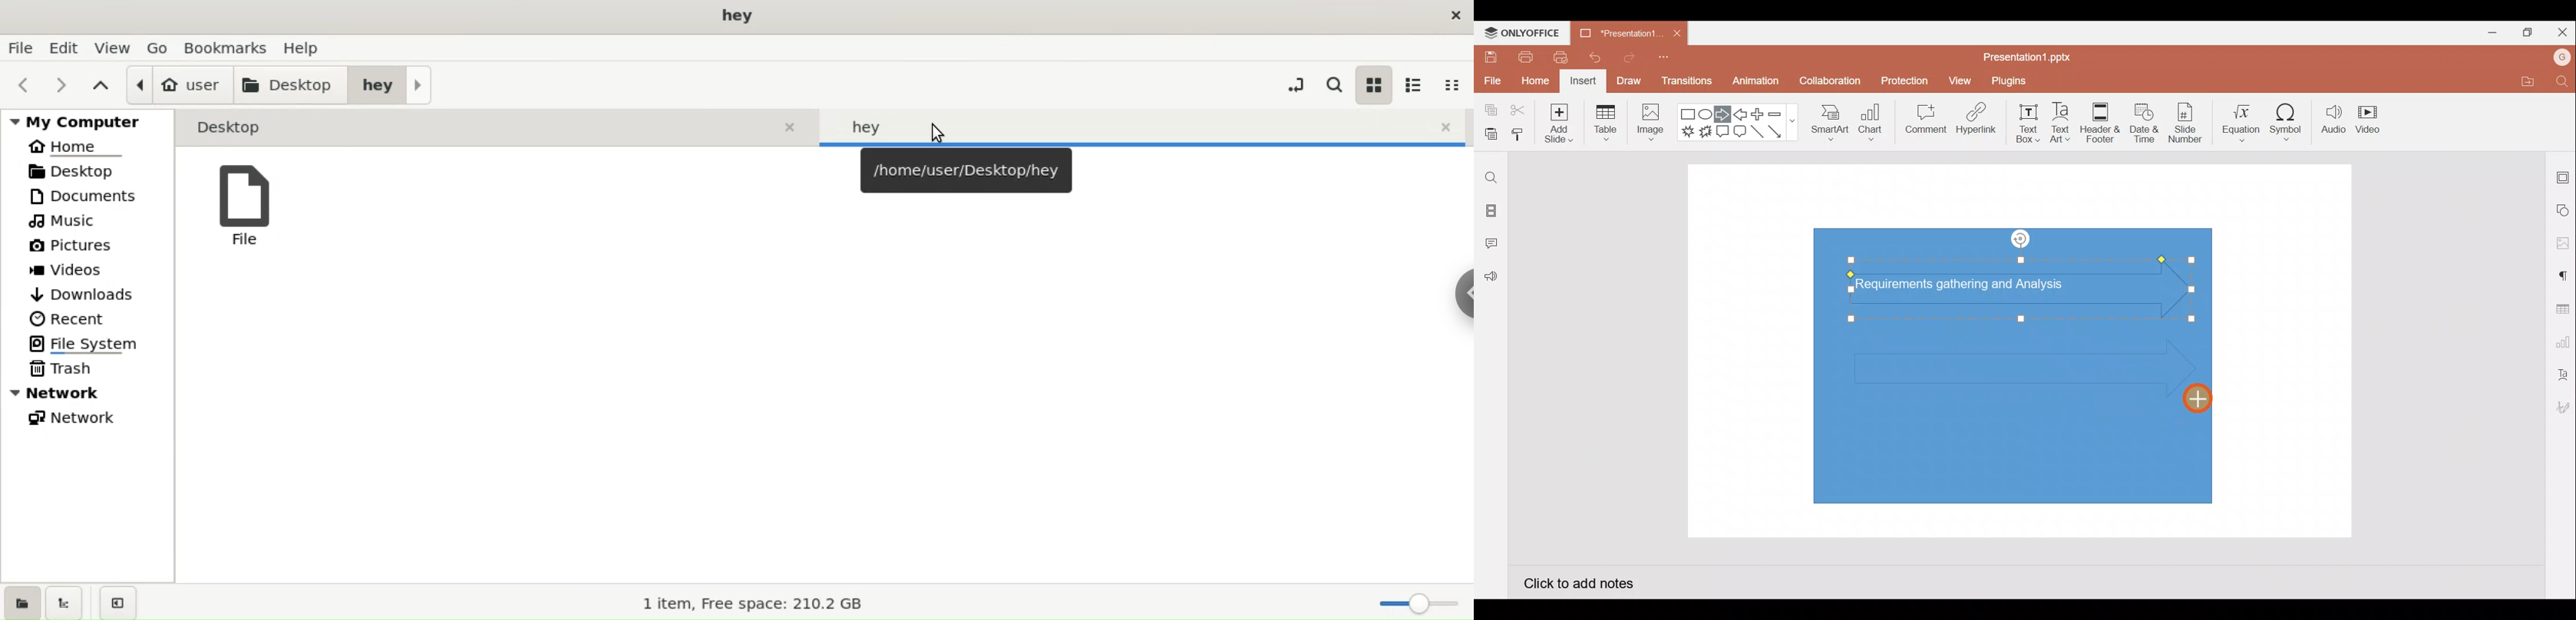 Image resolution: width=2576 pixels, height=644 pixels. Describe the element at coordinates (2144, 123) in the screenshot. I see `Date & time` at that location.